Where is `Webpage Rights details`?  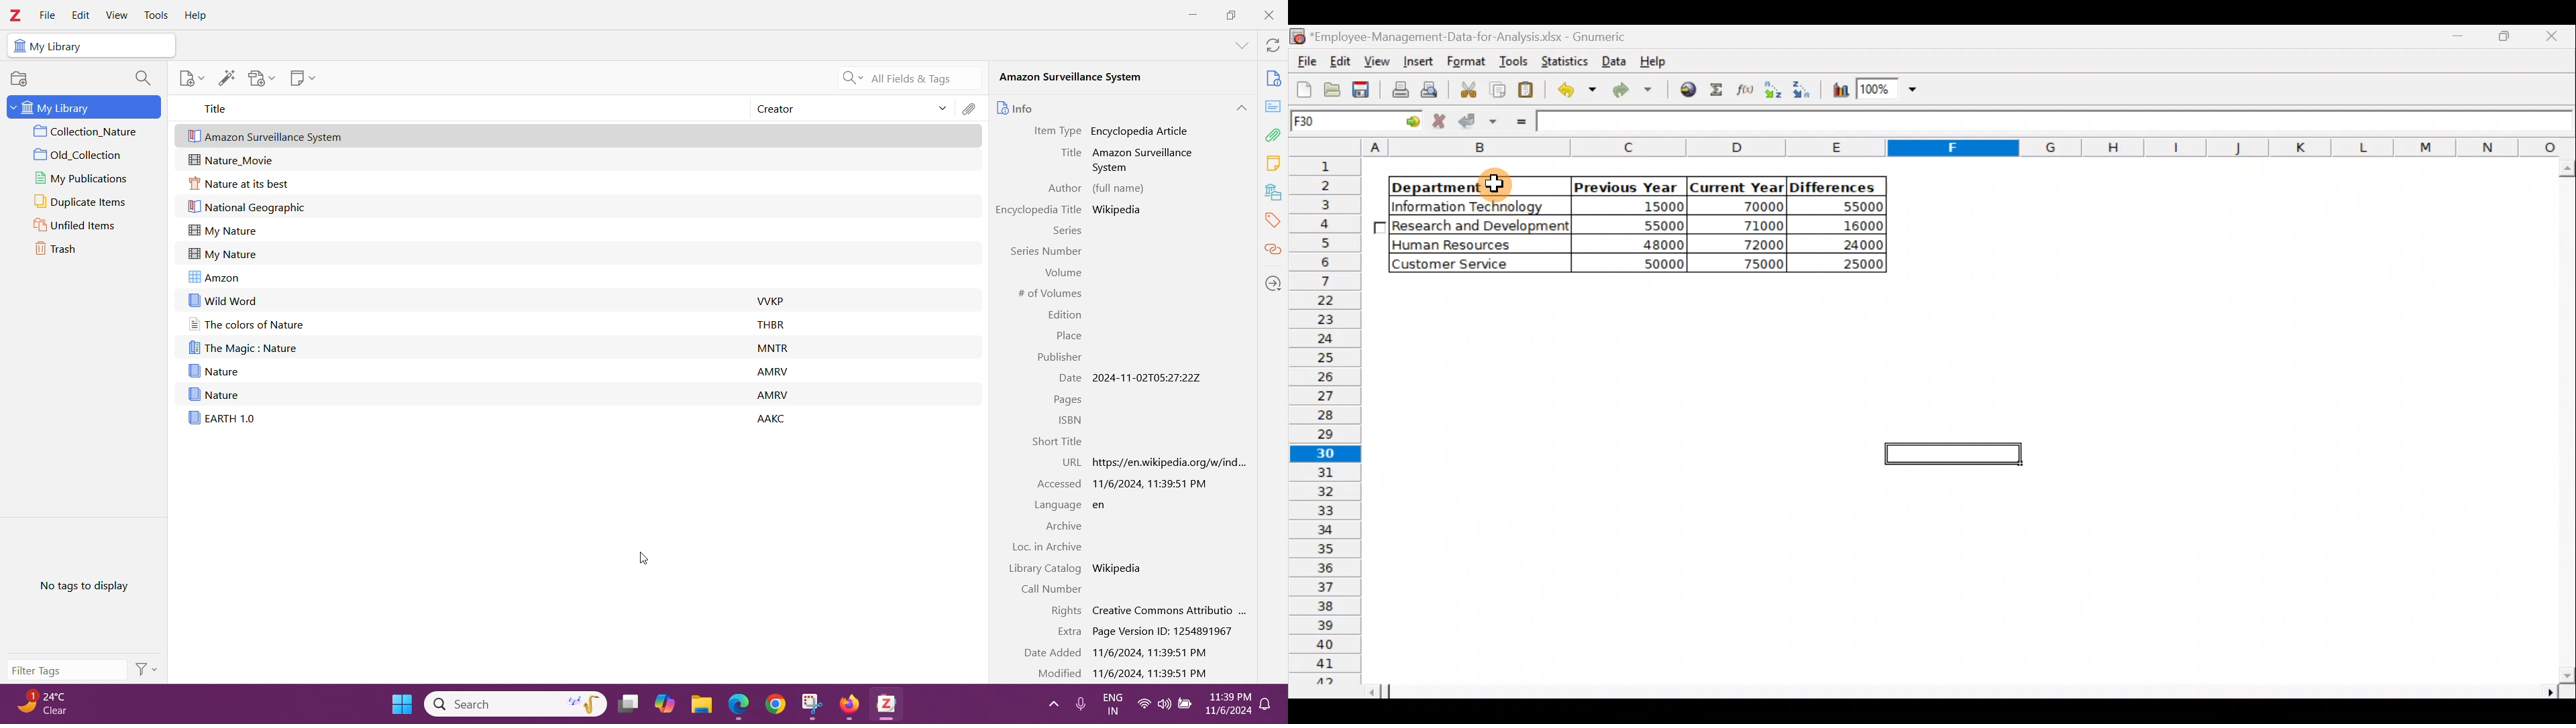 Webpage Rights details is located at coordinates (1169, 611).